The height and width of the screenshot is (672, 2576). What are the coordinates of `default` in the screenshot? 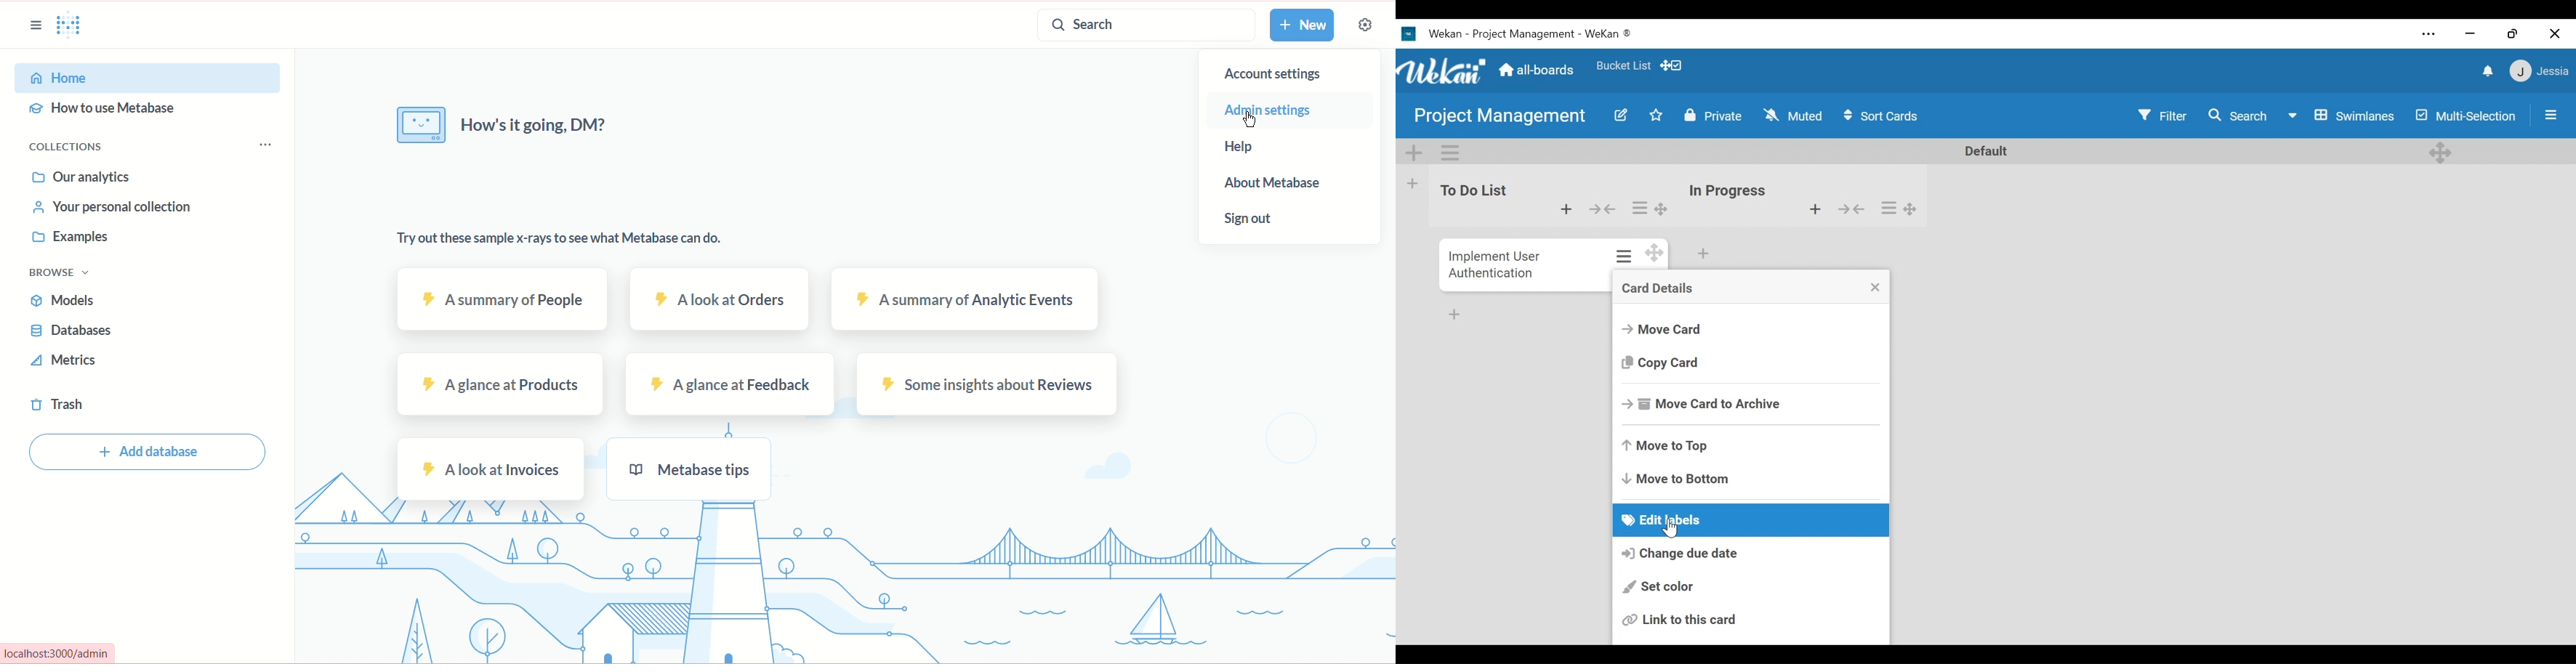 It's located at (1978, 151).